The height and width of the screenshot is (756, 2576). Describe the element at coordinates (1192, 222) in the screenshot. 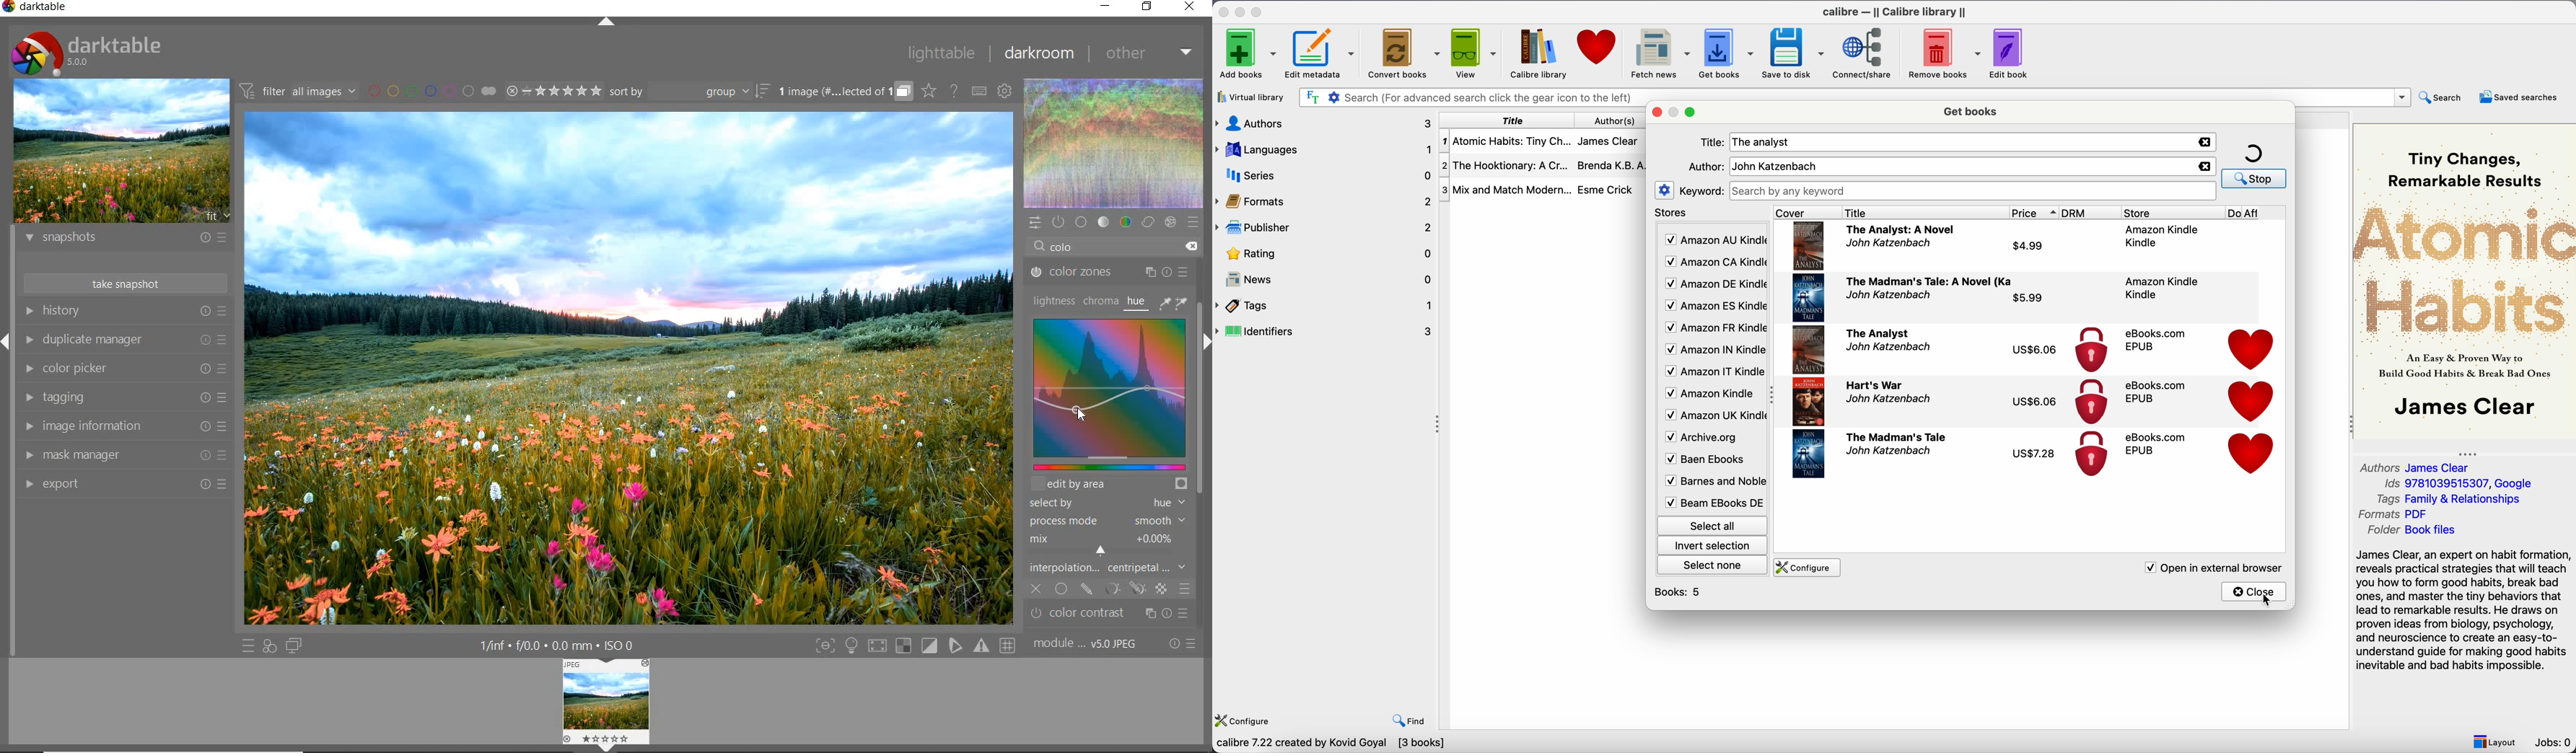

I see `presets` at that location.